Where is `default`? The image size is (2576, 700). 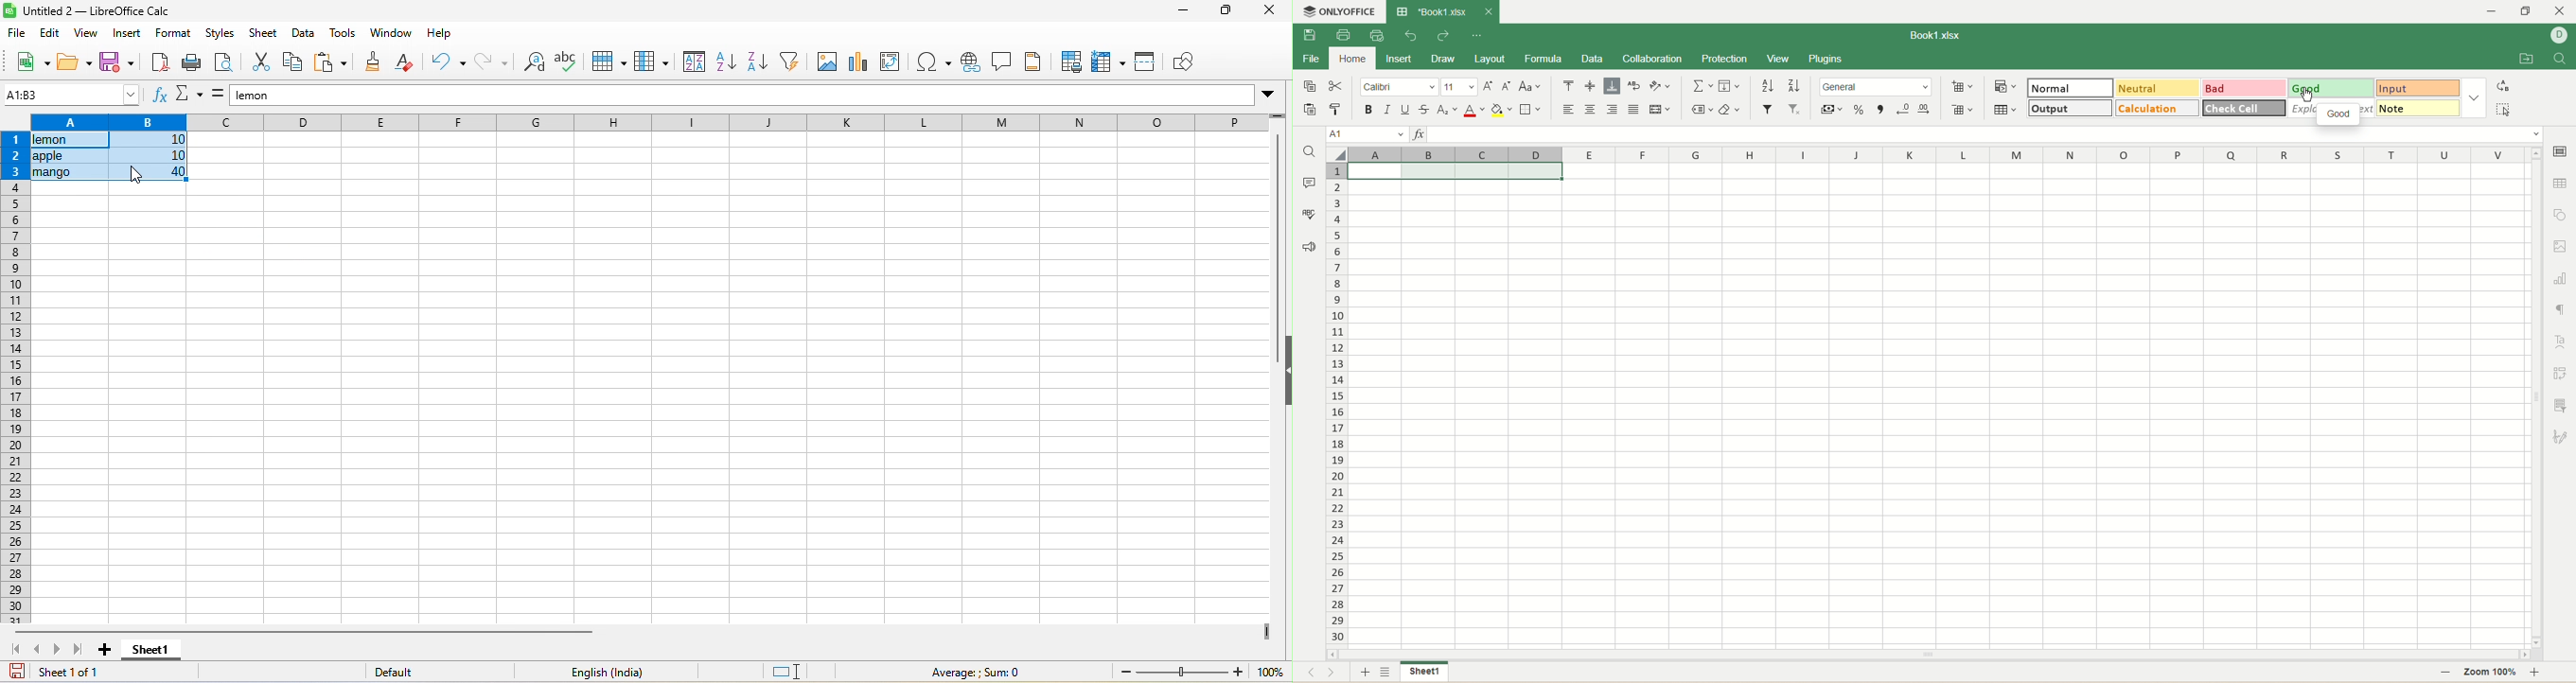 default is located at coordinates (435, 671).